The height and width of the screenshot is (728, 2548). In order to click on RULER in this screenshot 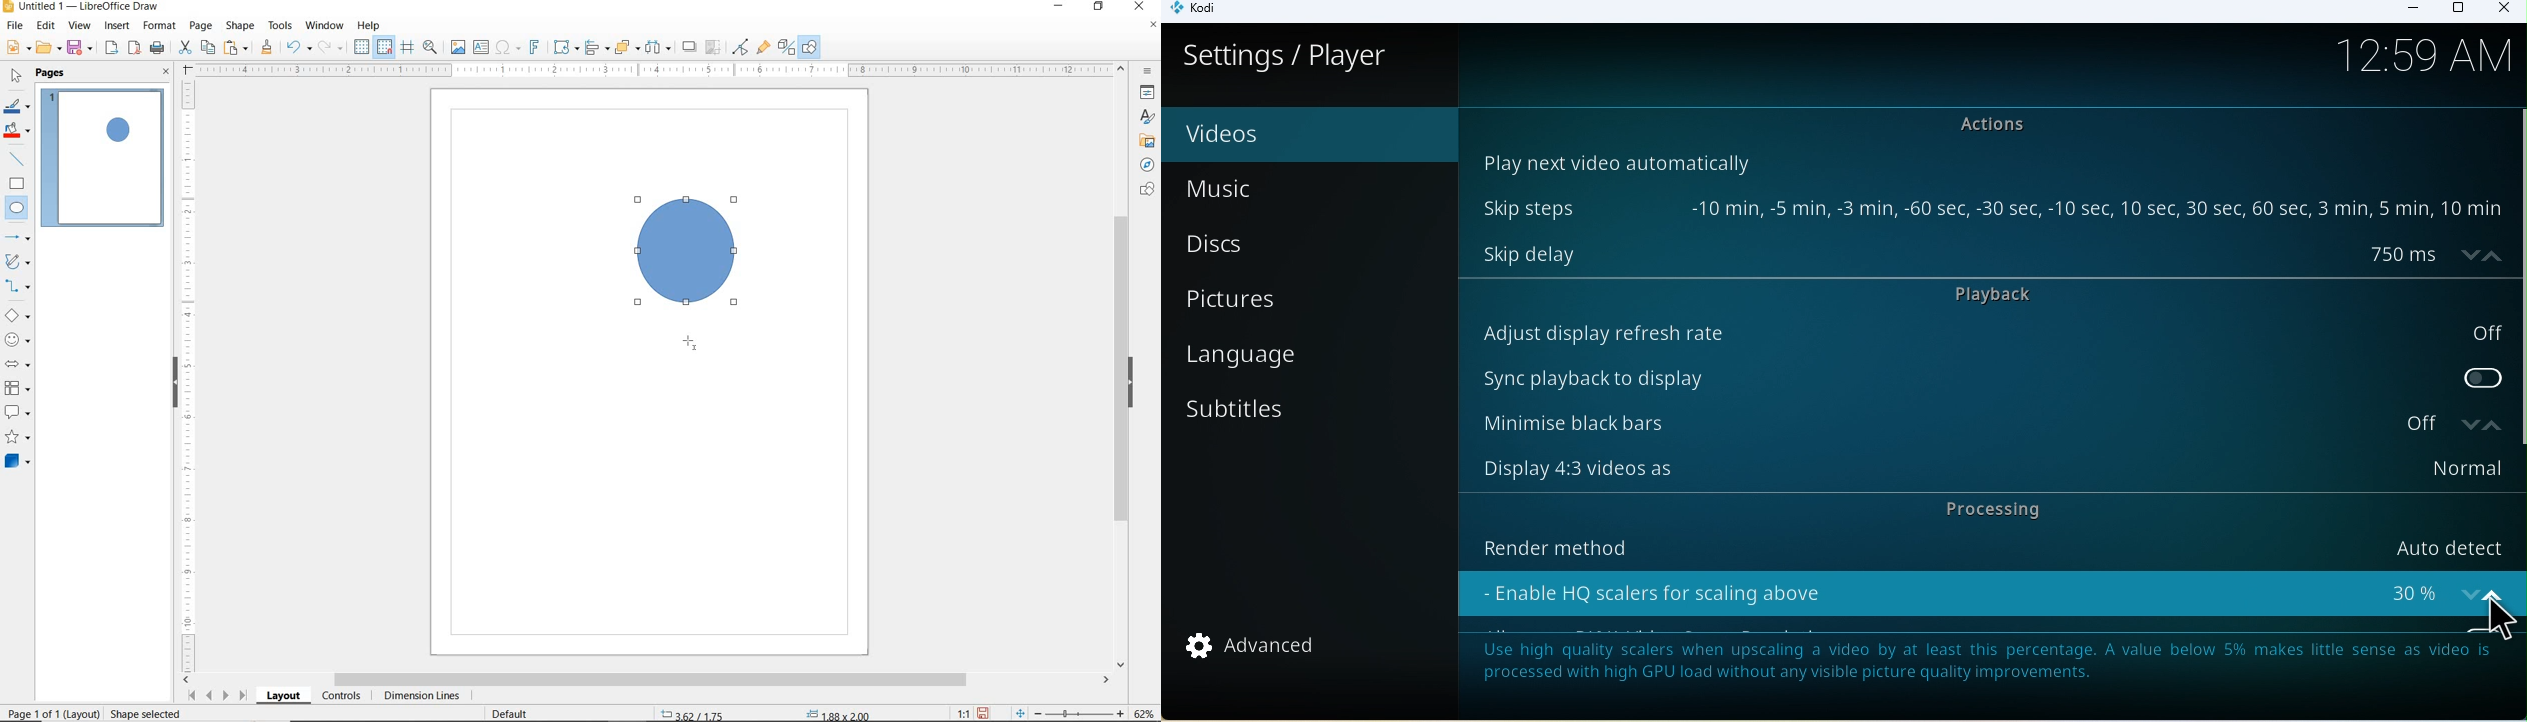, I will do `click(656, 71)`.